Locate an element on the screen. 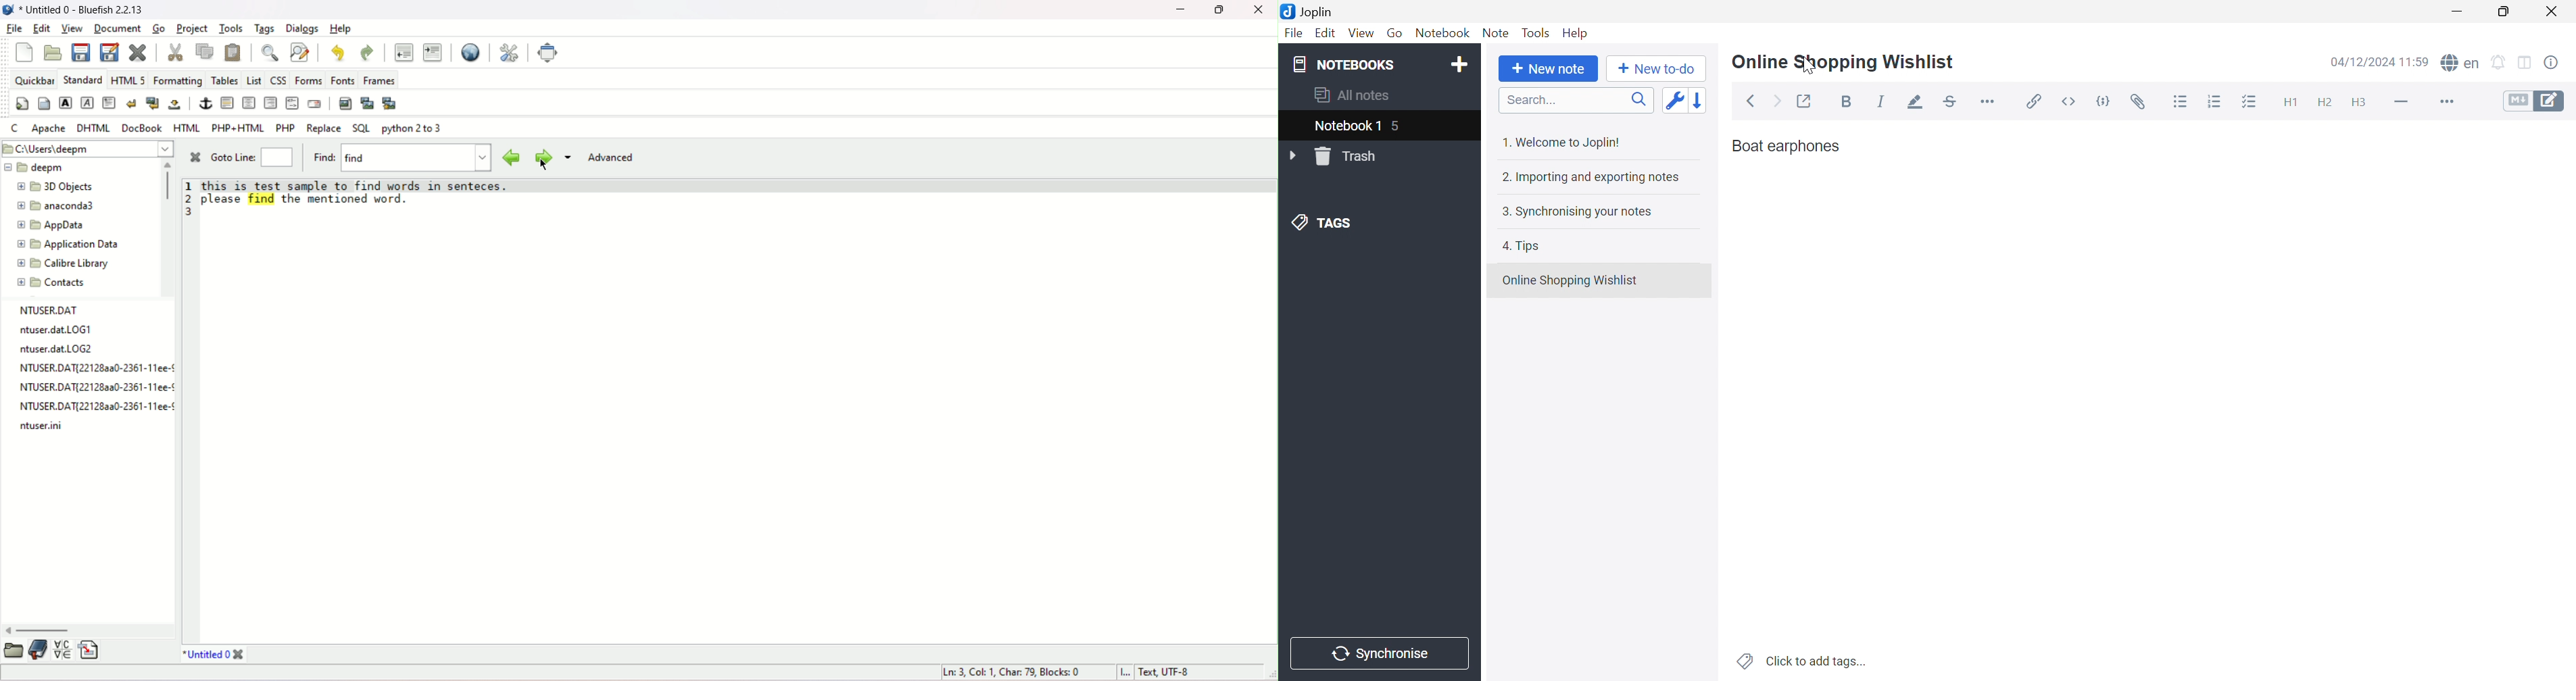  TAGS is located at coordinates (1326, 224).